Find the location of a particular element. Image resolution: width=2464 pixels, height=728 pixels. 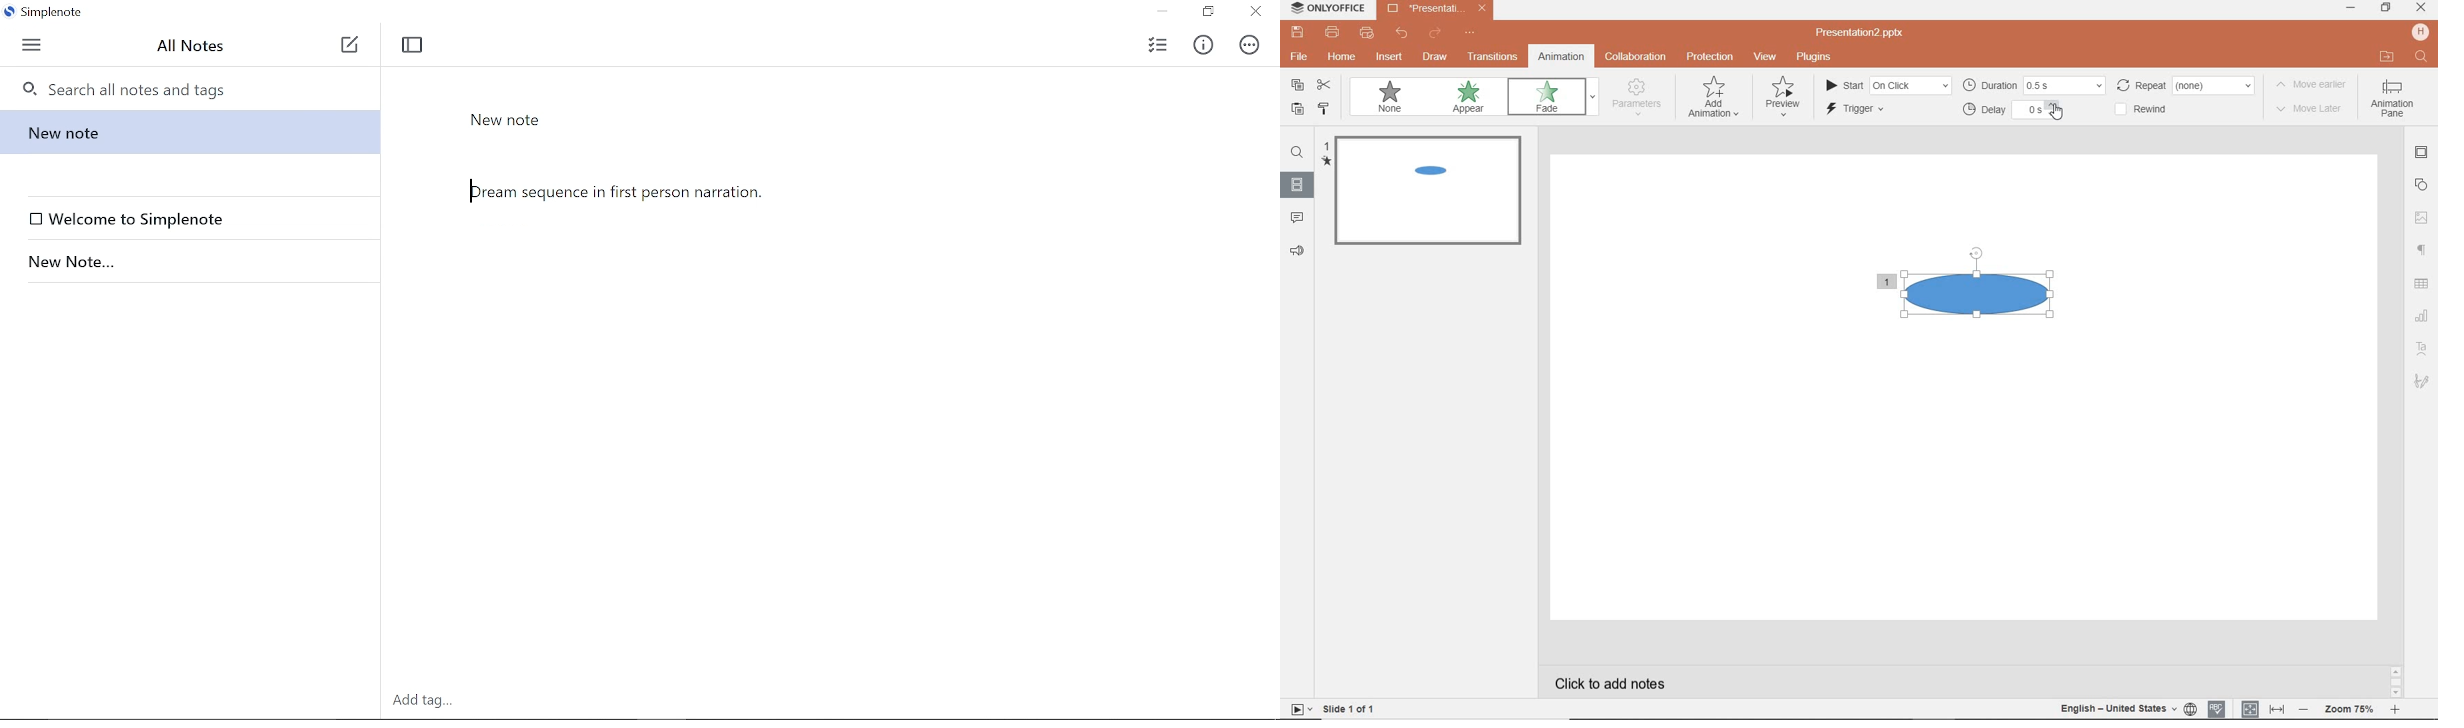

Restore down is located at coordinates (1207, 13).